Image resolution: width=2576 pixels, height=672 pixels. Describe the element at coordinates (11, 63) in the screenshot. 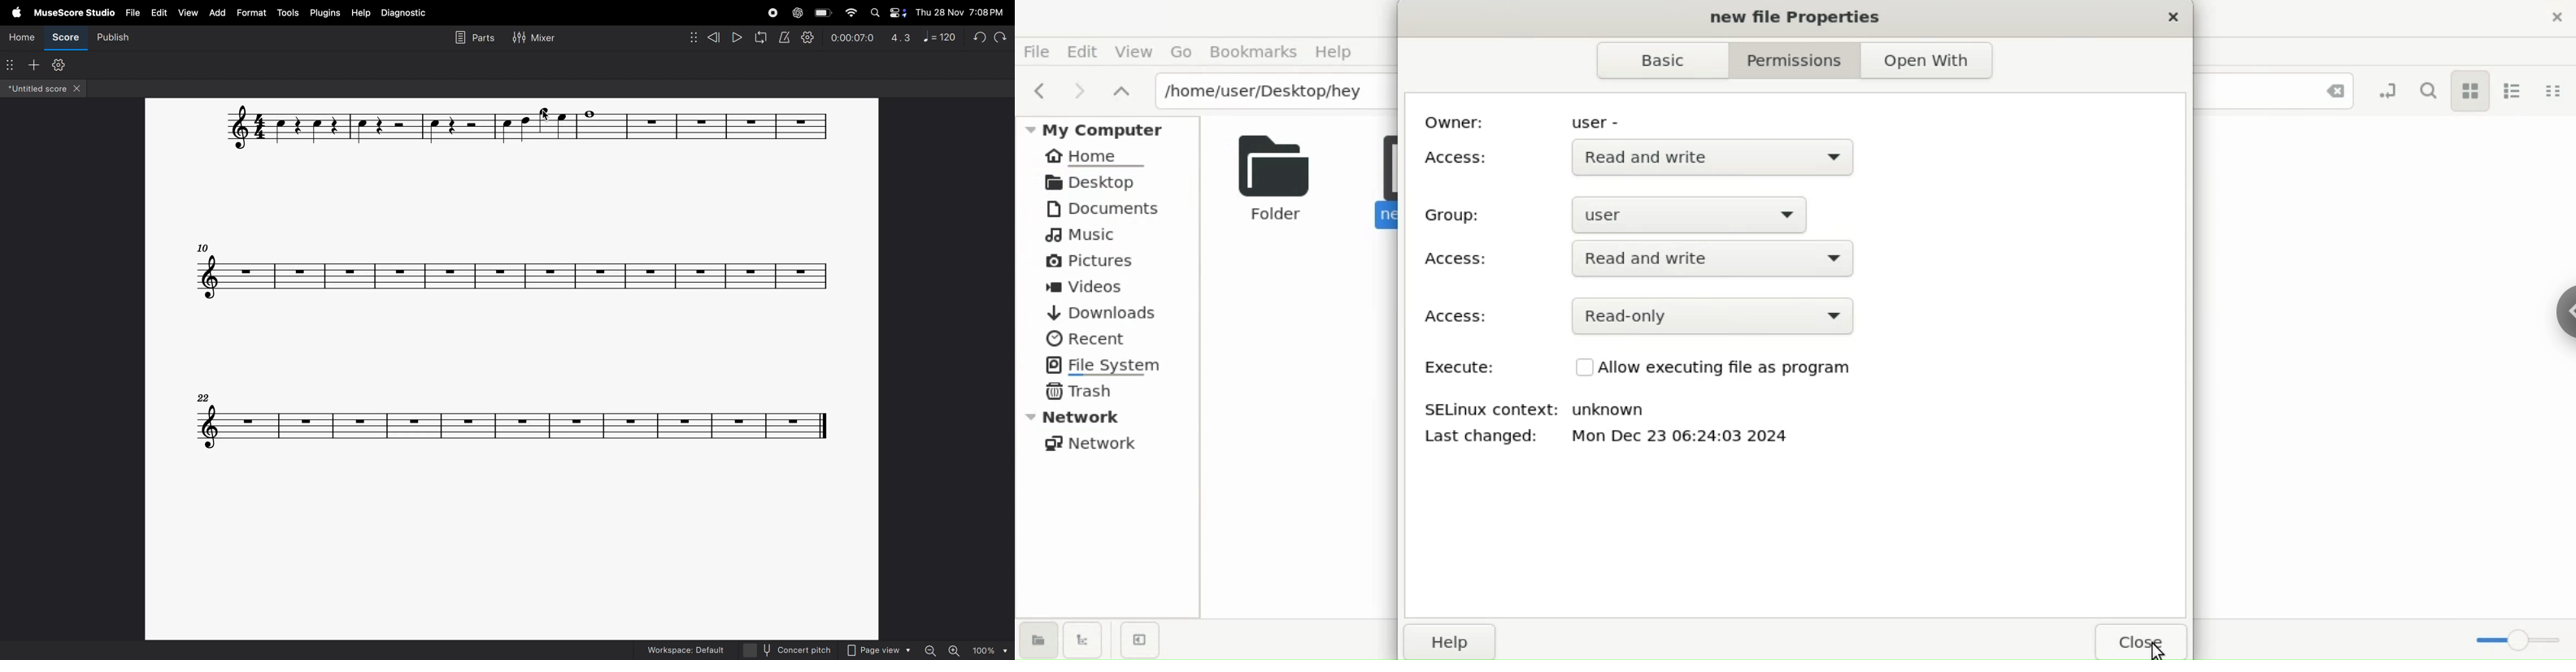

I see `options` at that location.